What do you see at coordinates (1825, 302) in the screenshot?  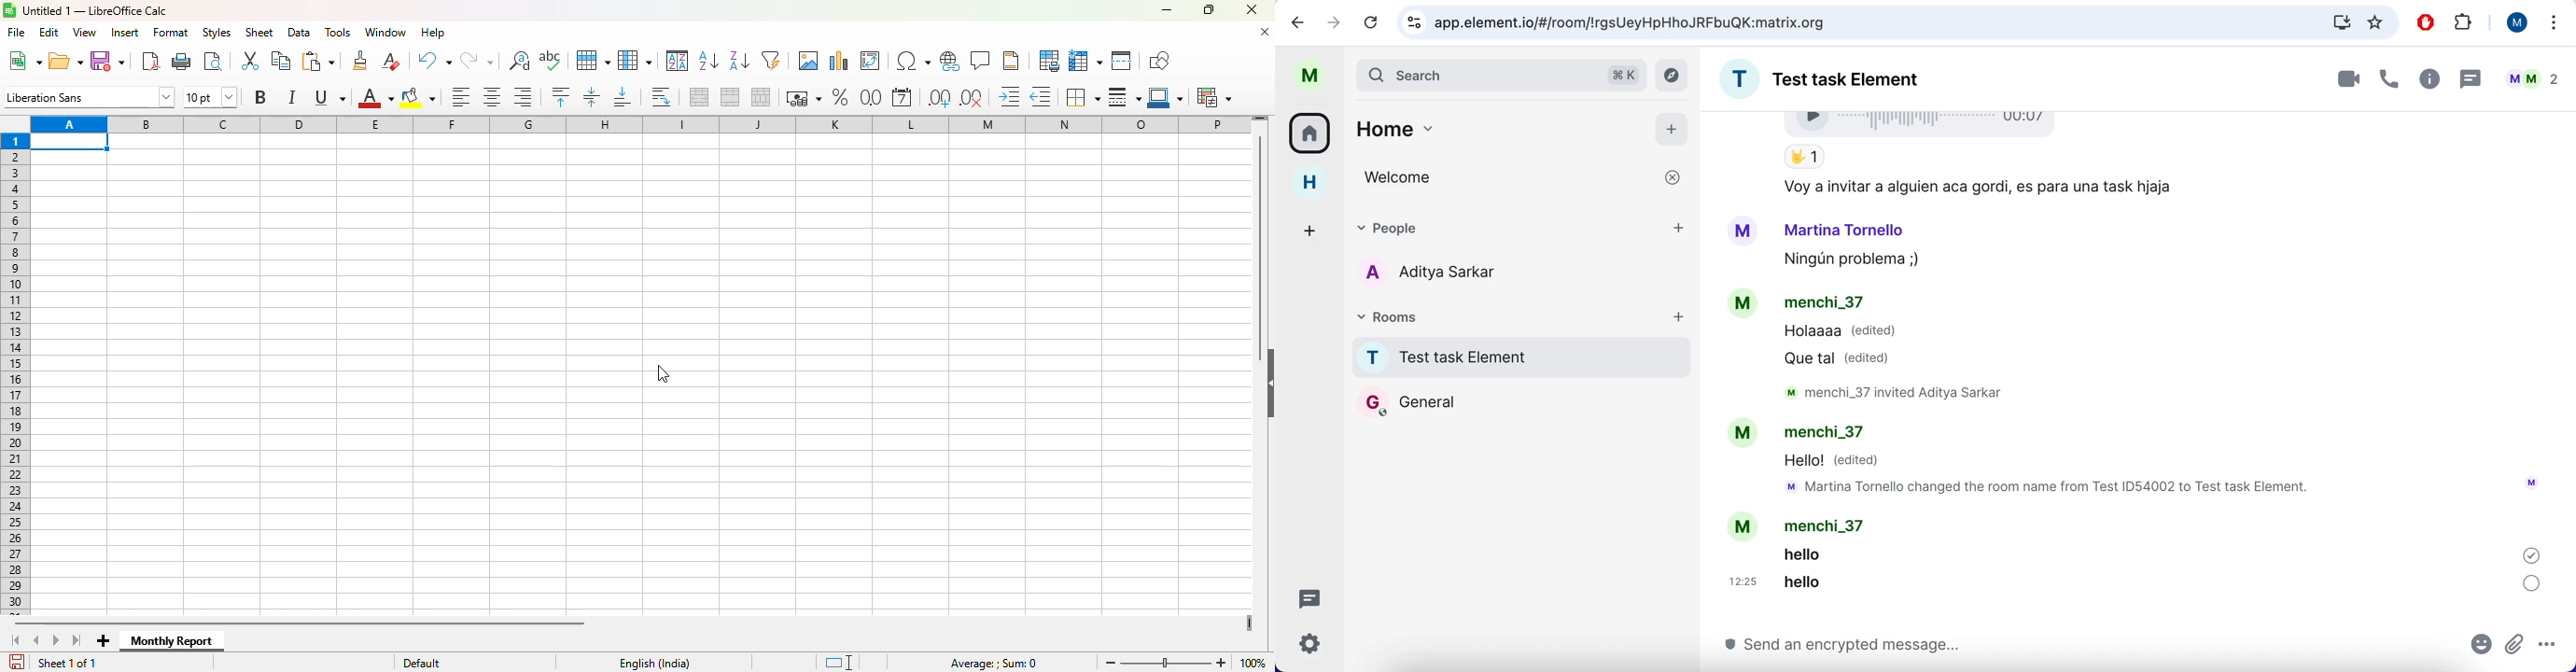 I see `menchi_37` at bounding box center [1825, 302].